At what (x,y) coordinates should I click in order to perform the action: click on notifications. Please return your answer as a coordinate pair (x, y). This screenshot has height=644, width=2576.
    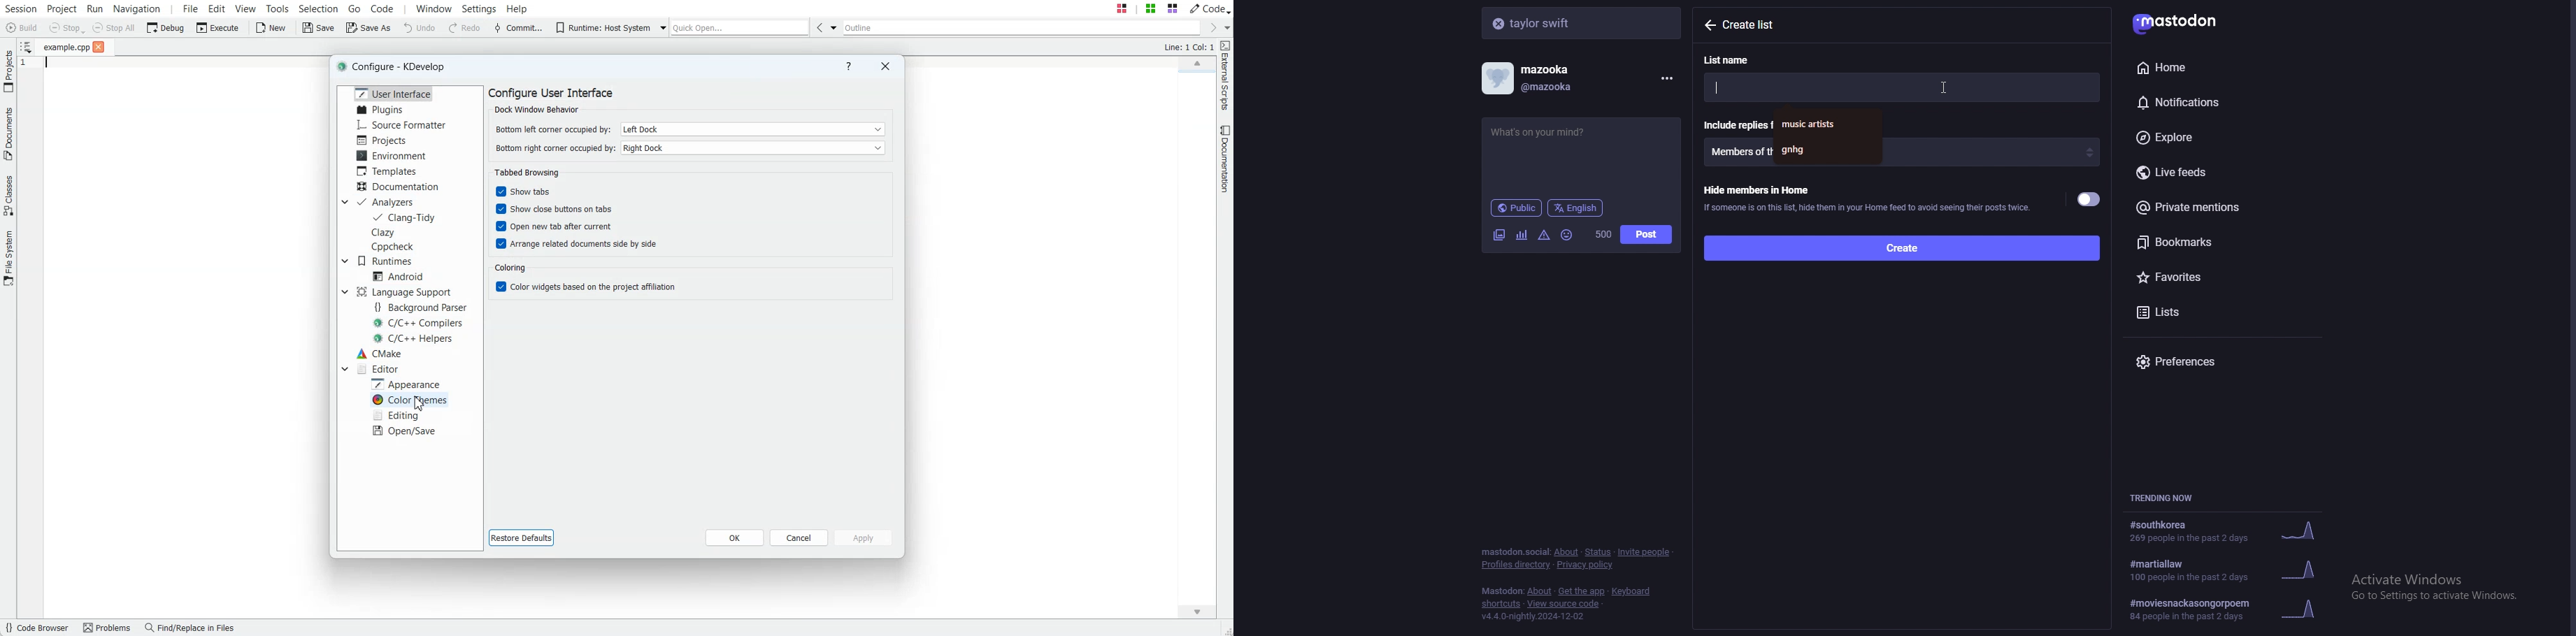
    Looking at the image, I should click on (2208, 100).